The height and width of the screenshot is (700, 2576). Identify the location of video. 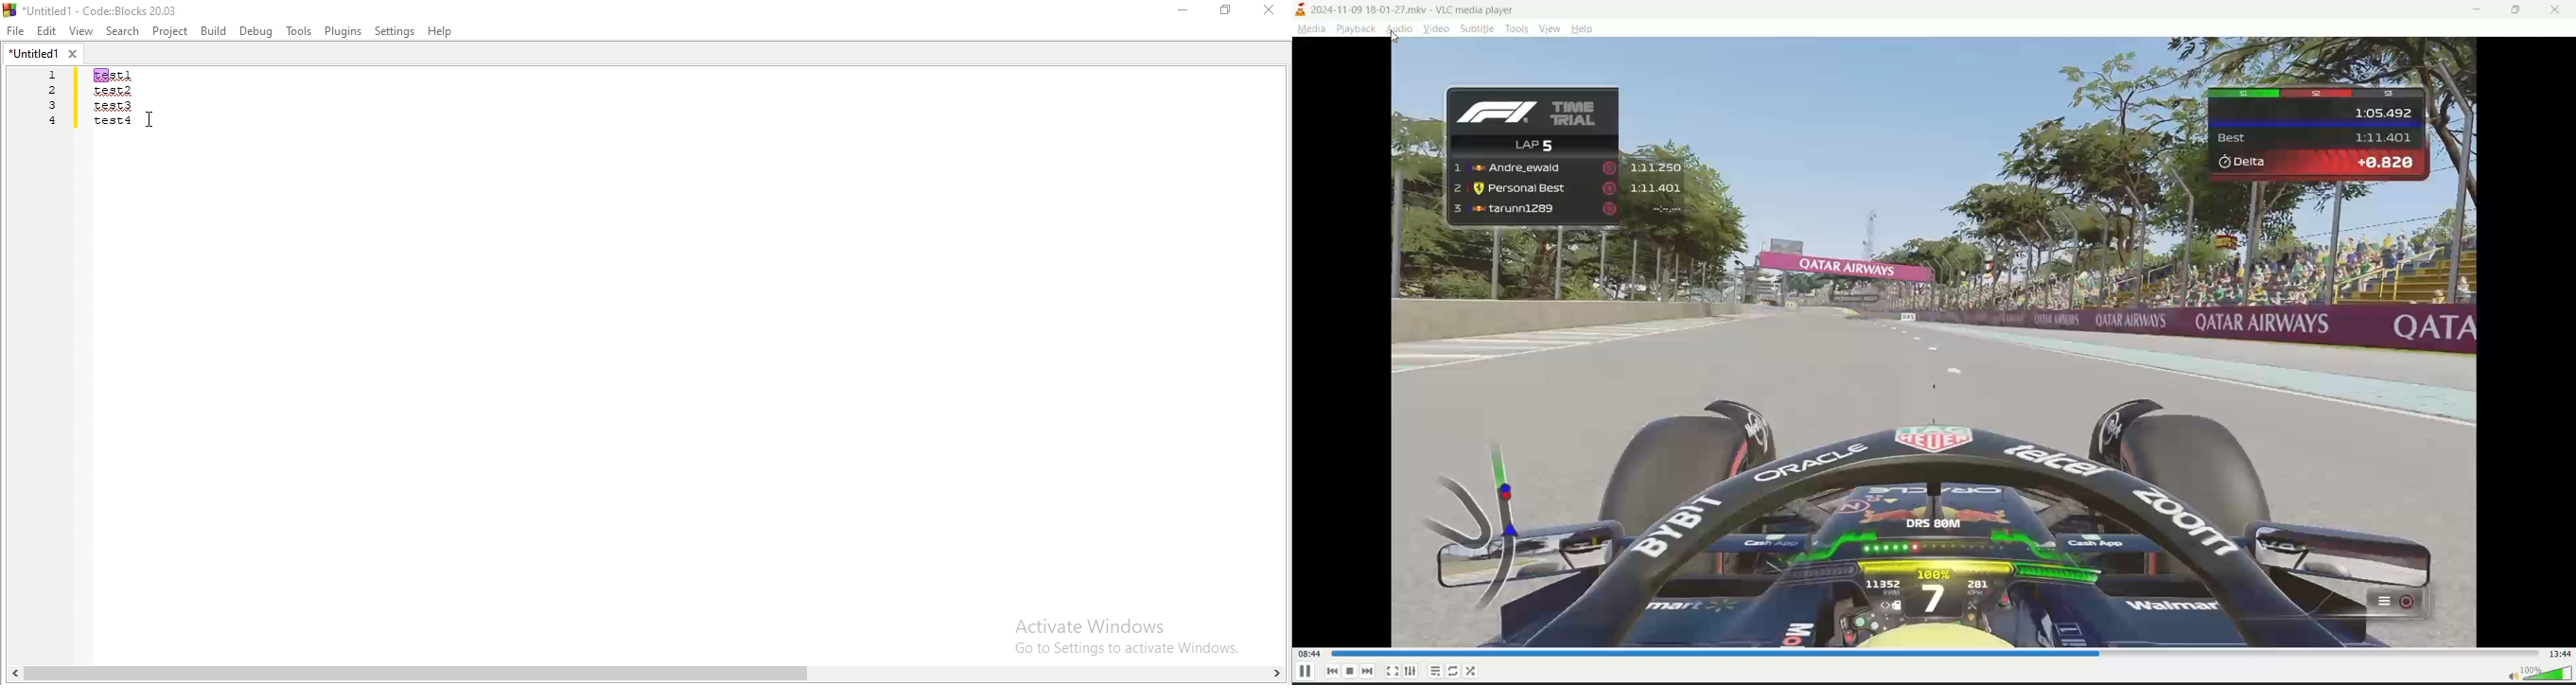
(1435, 28).